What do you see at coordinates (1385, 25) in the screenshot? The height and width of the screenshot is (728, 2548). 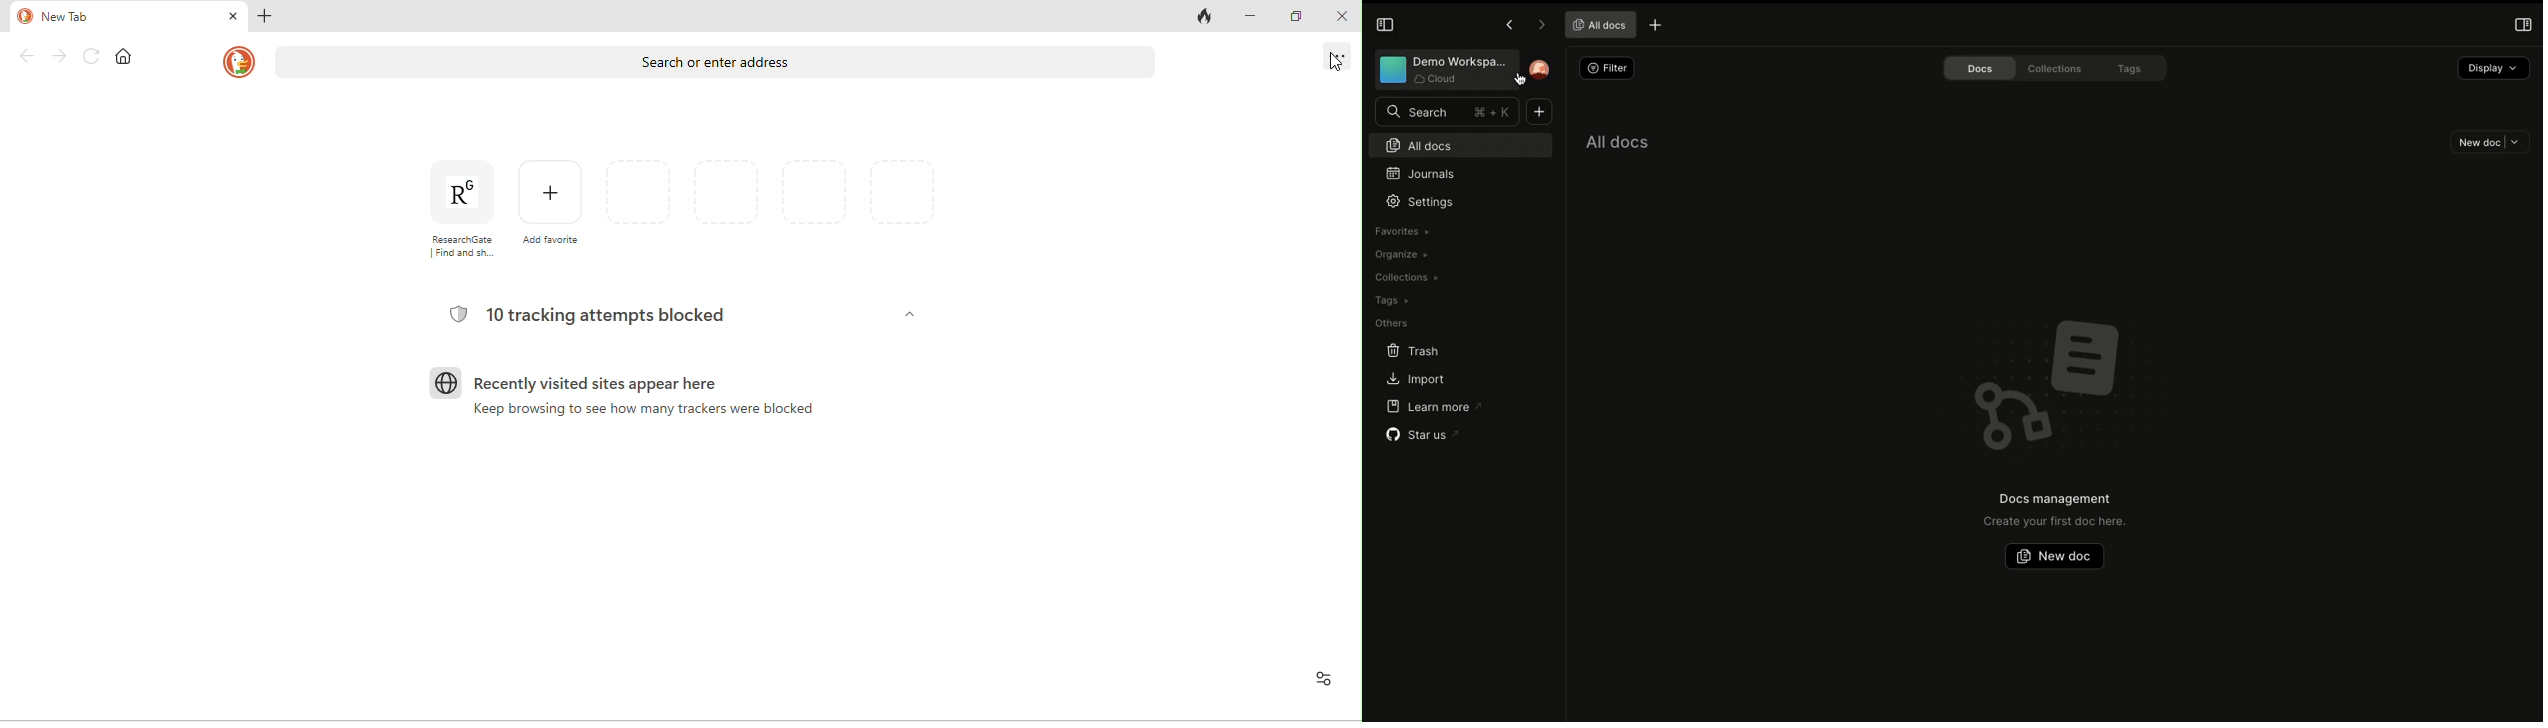 I see `Collapse sidebar` at bounding box center [1385, 25].